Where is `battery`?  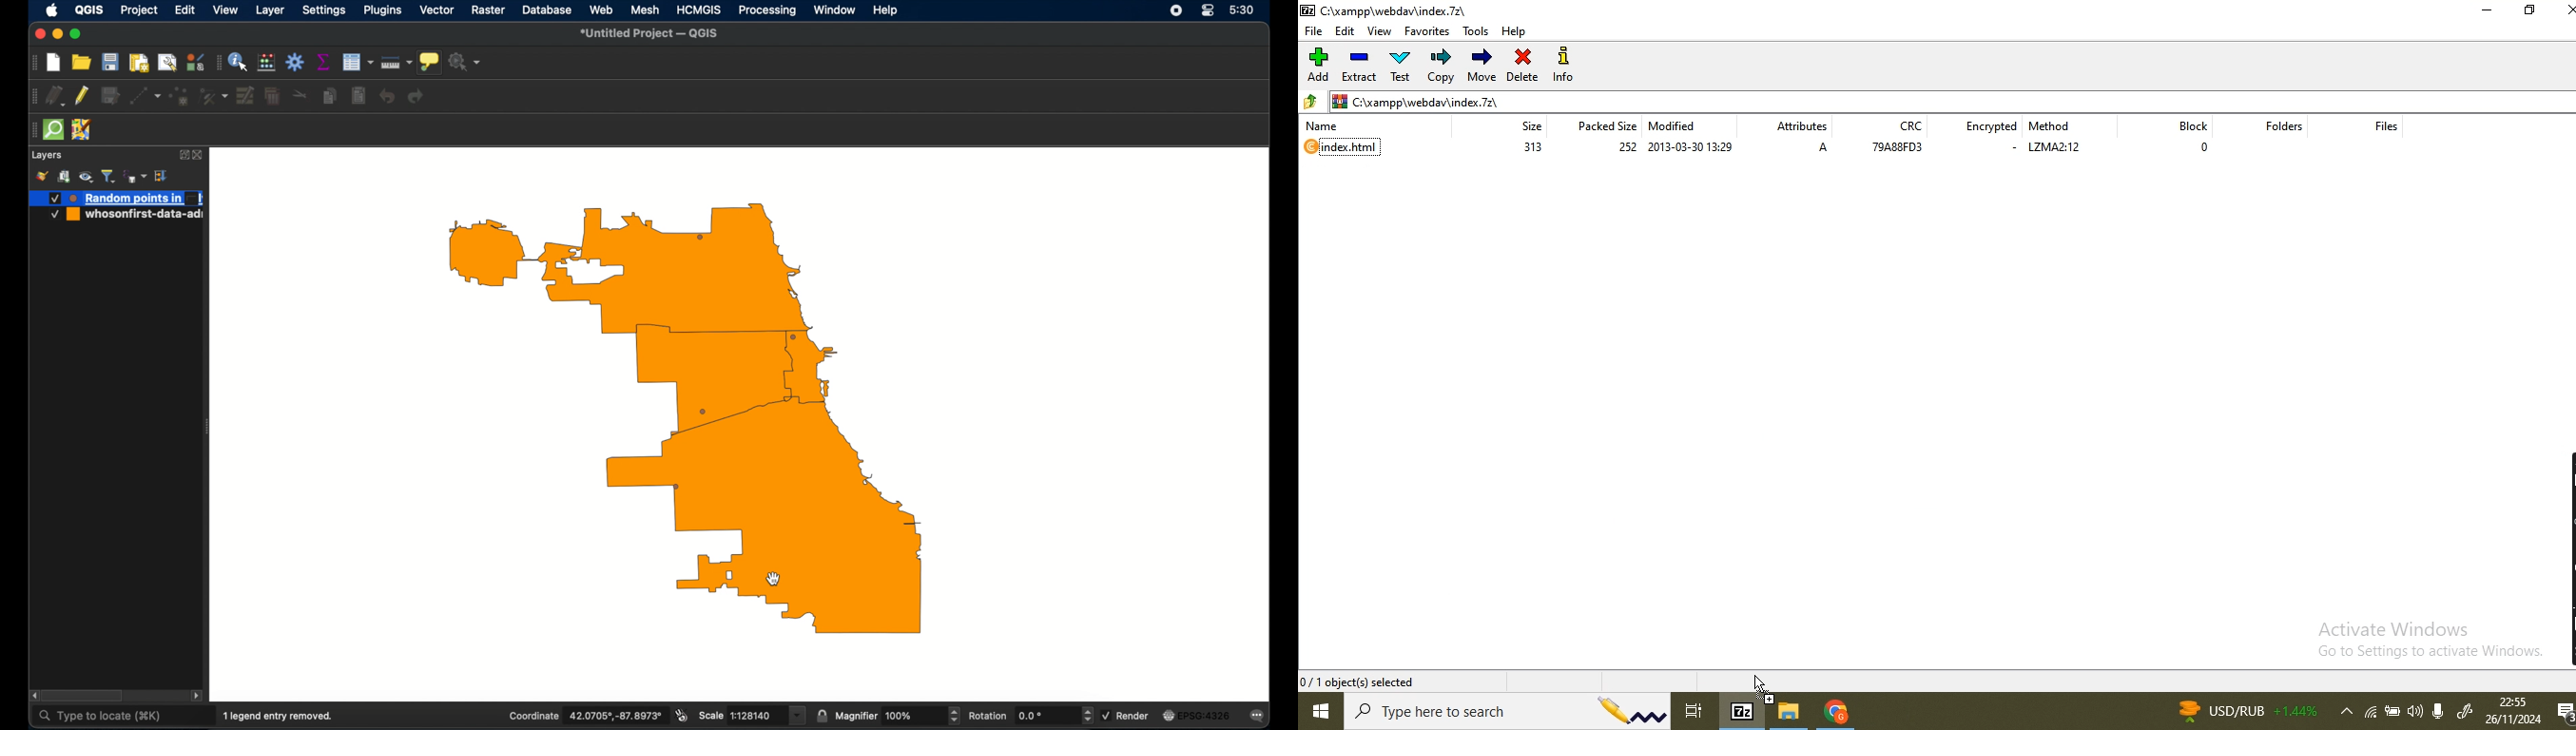 battery is located at coordinates (2393, 714).